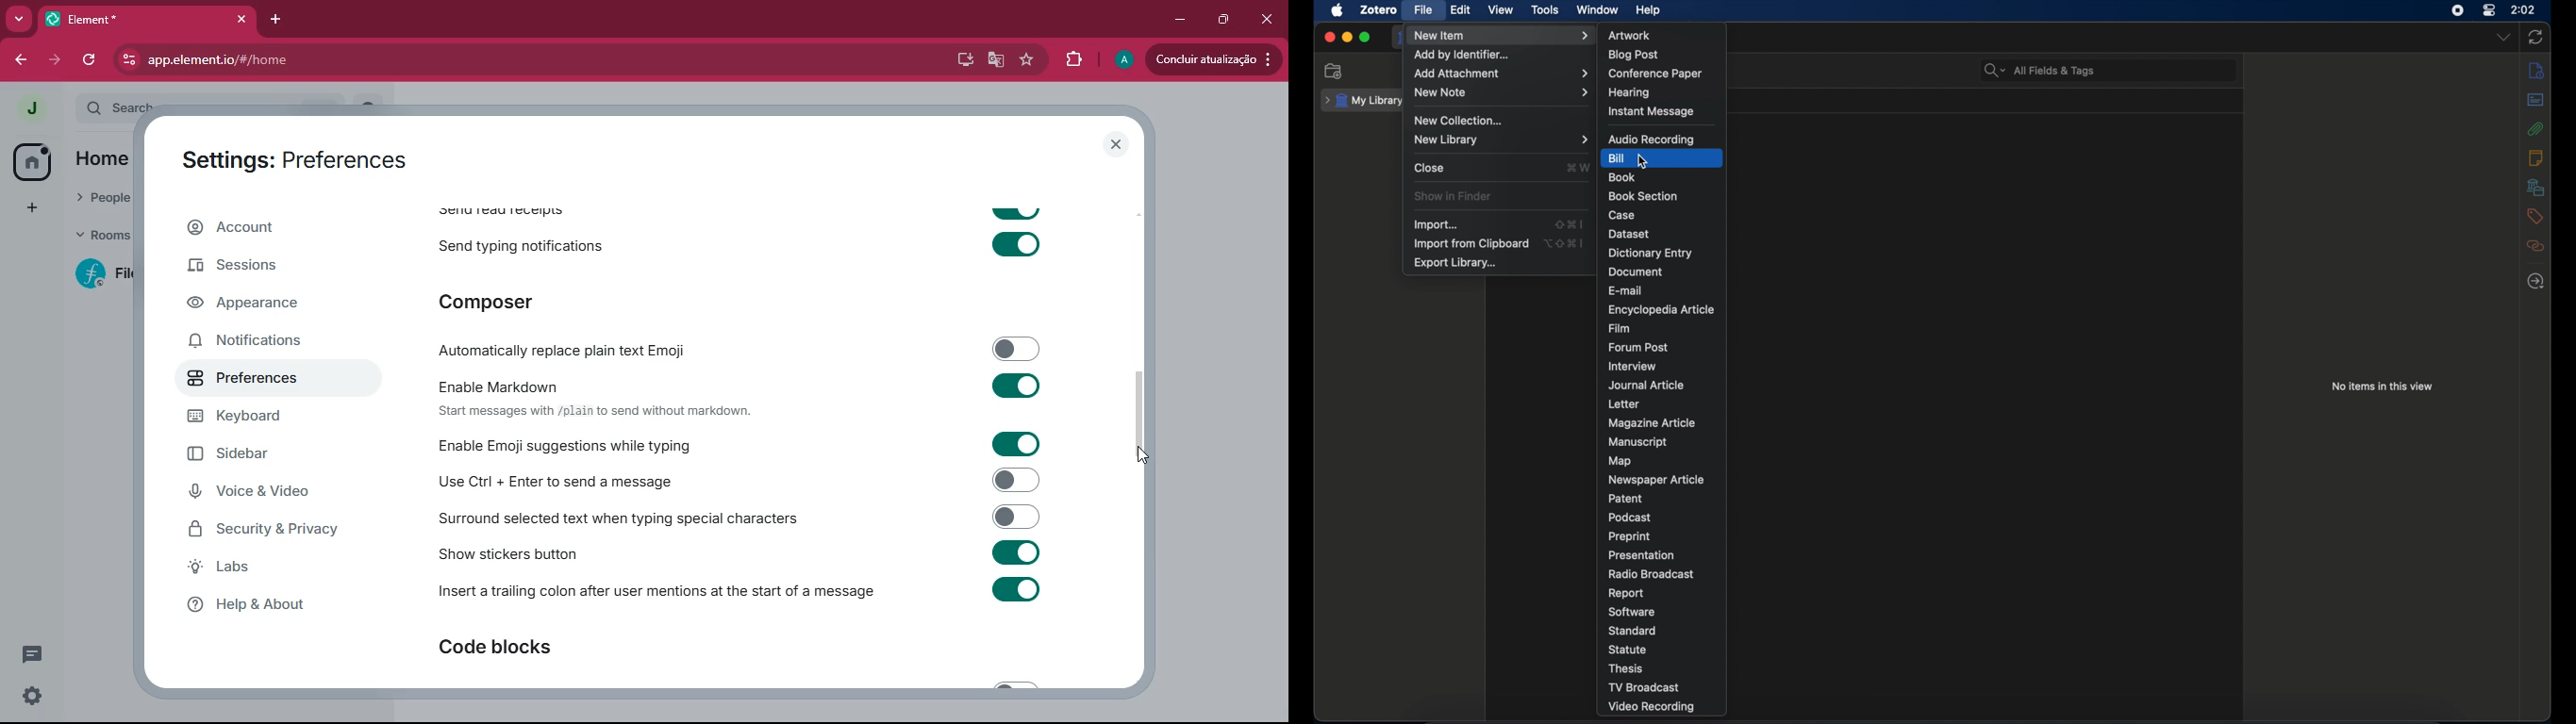 The width and height of the screenshot is (2576, 728). What do you see at coordinates (962, 59) in the screenshot?
I see `desktop` at bounding box center [962, 59].